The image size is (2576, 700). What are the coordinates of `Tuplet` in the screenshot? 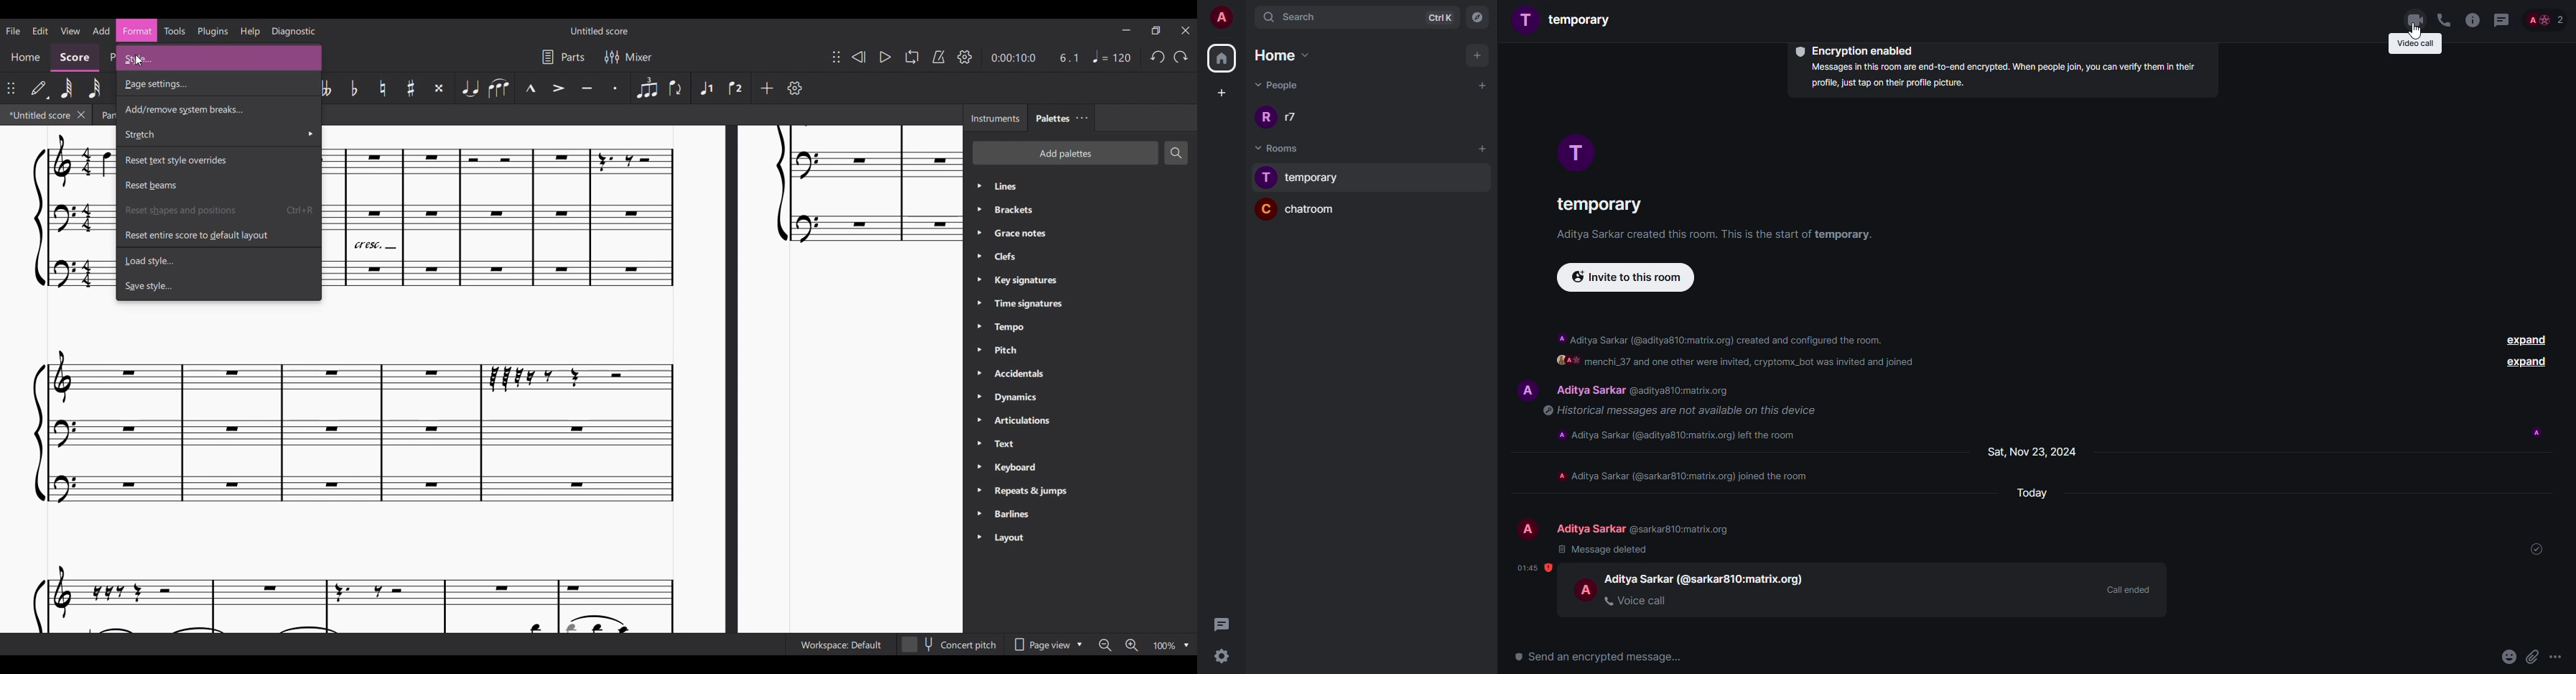 It's located at (647, 88).